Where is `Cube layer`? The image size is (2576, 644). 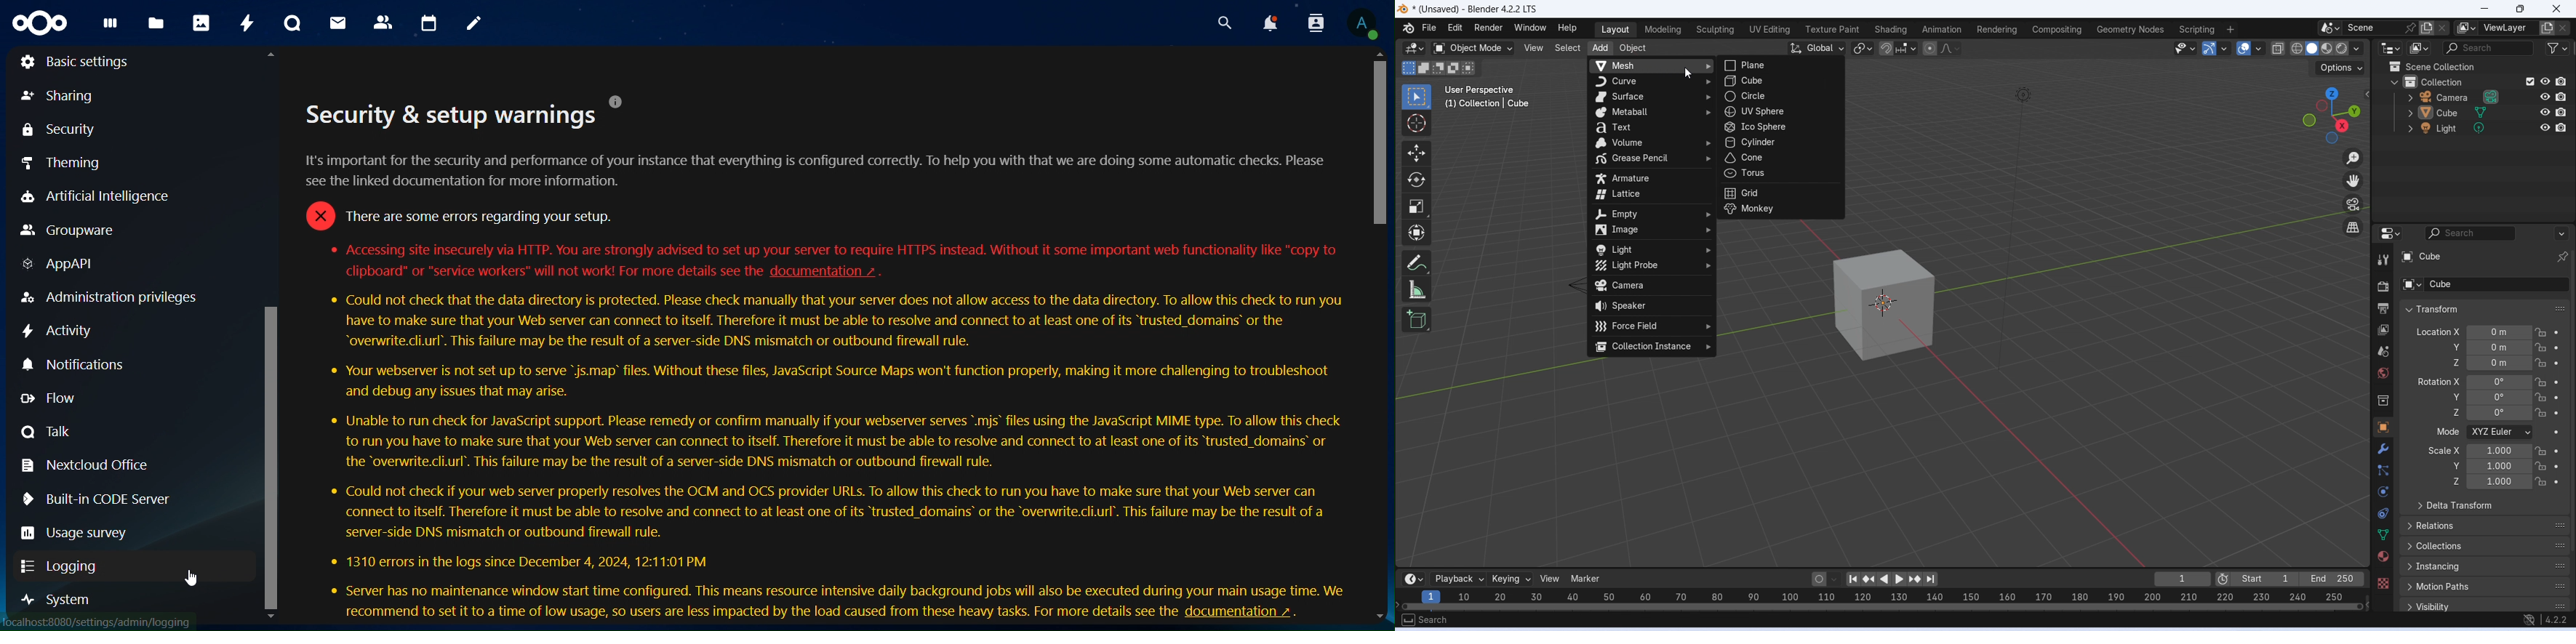
Cube layer is located at coordinates (2481, 256).